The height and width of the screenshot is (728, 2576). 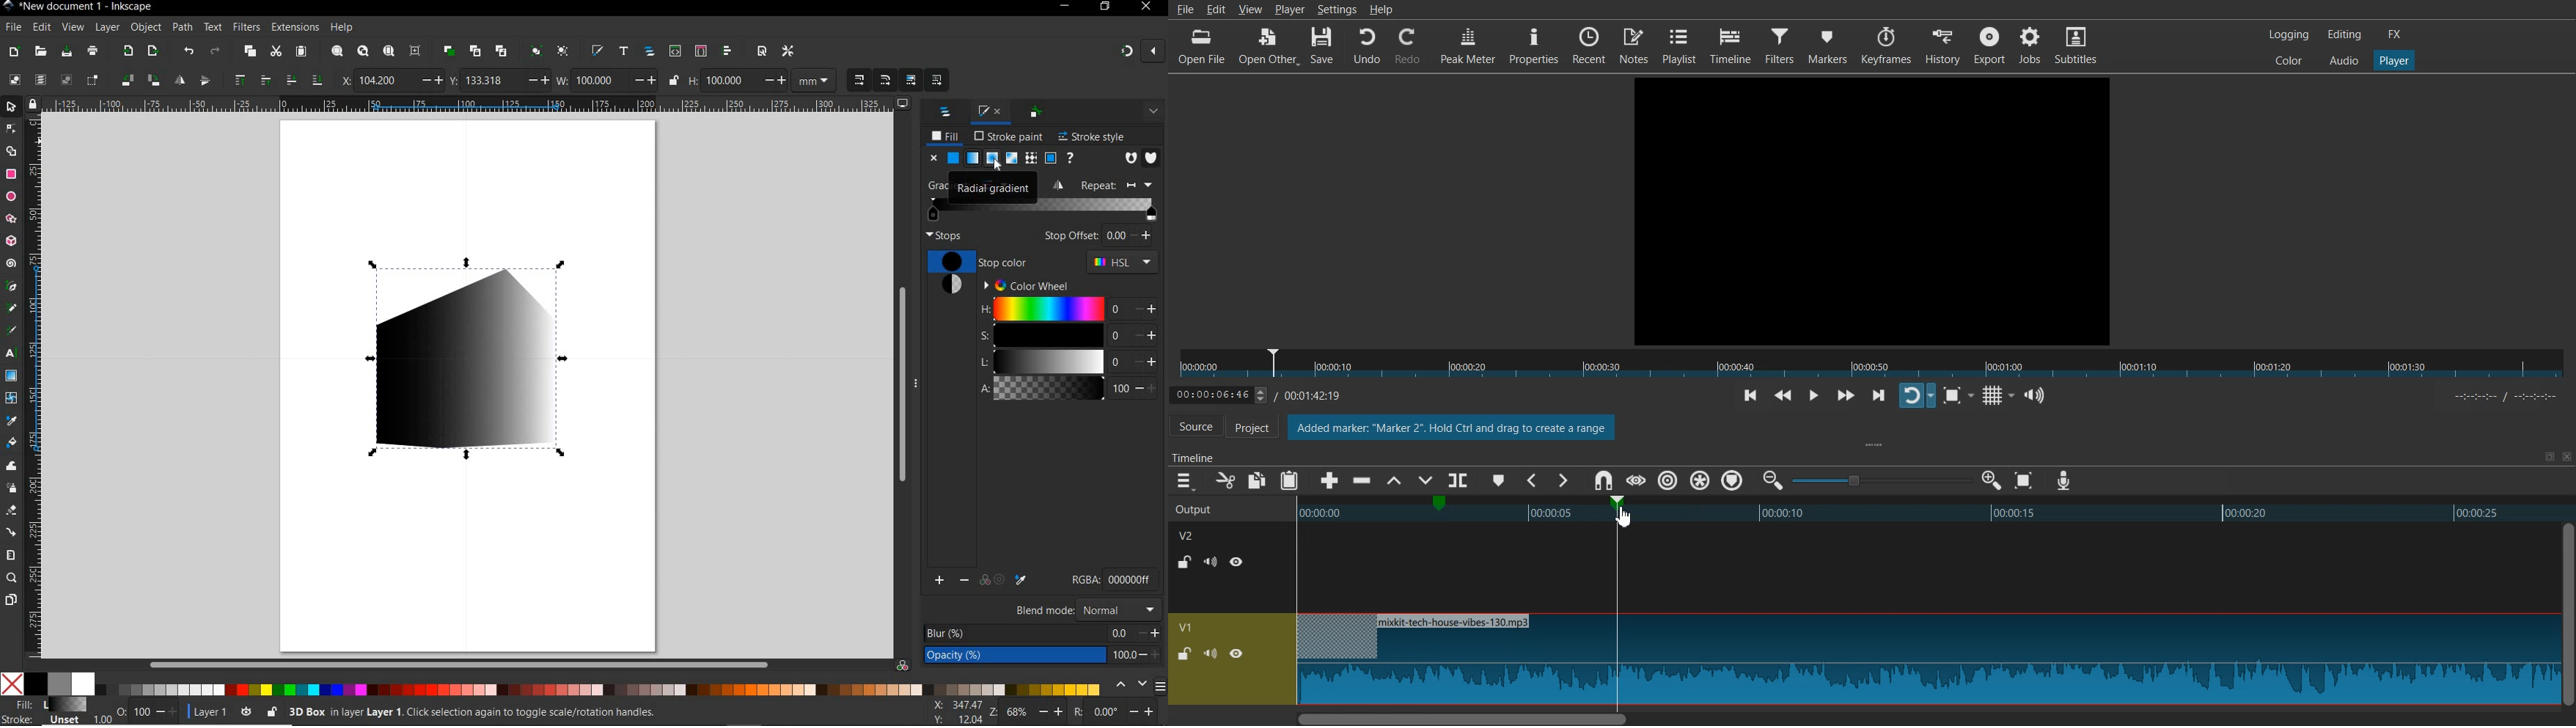 What do you see at coordinates (1161, 686) in the screenshot?
I see `menu` at bounding box center [1161, 686].